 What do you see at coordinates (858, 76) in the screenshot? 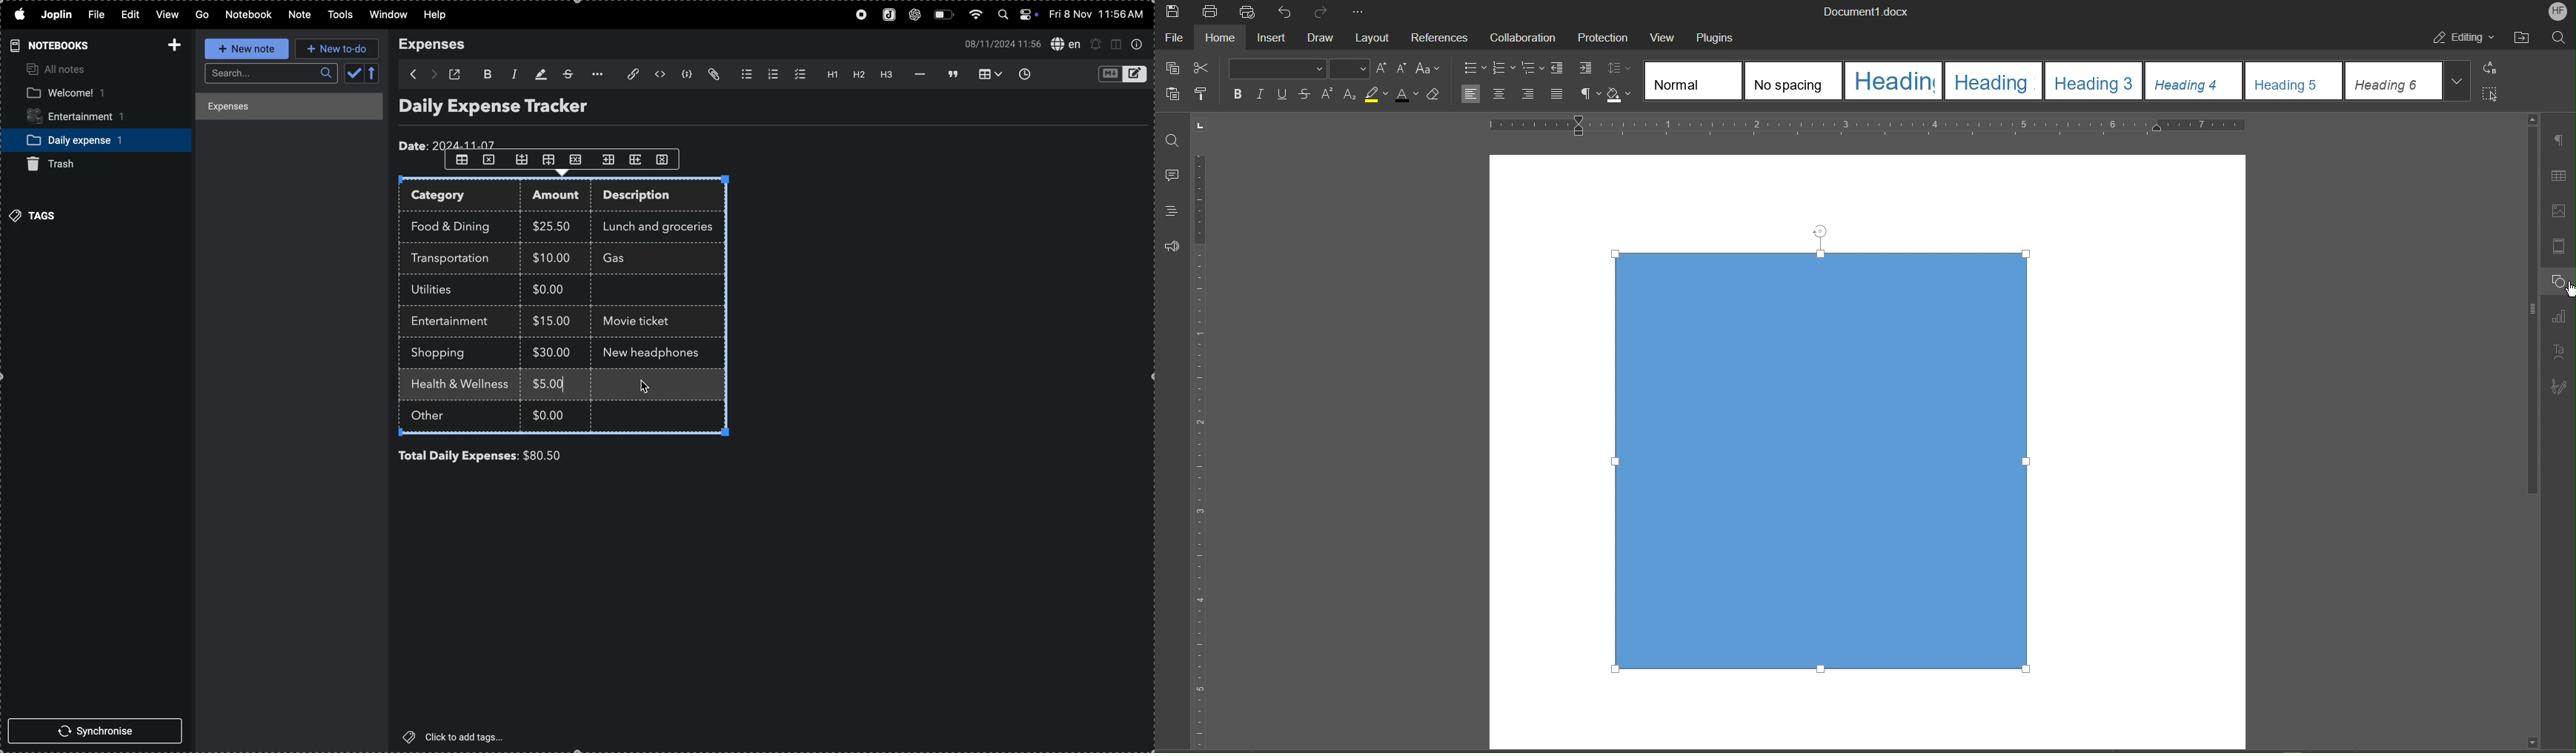
I see `heading 2` at bounding box center [858, 76].